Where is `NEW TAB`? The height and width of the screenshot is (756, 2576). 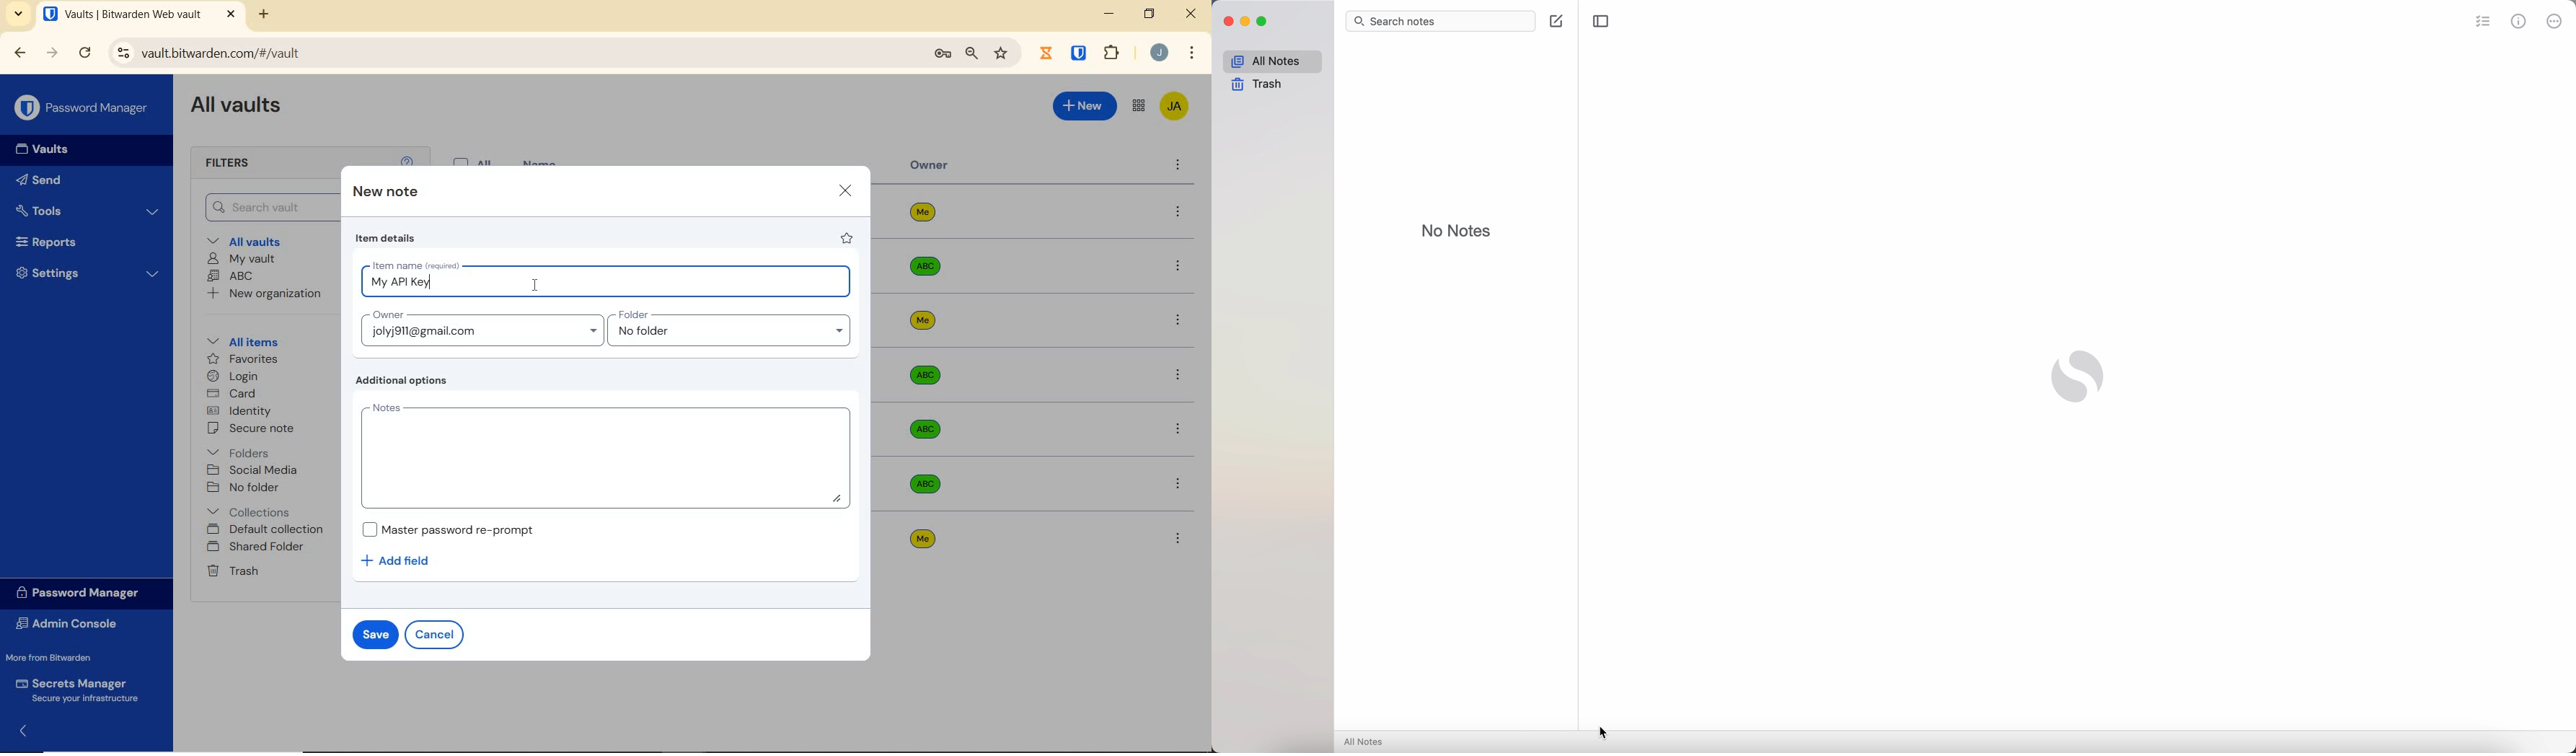
NEW TAB is located at coordinates (265, 14).